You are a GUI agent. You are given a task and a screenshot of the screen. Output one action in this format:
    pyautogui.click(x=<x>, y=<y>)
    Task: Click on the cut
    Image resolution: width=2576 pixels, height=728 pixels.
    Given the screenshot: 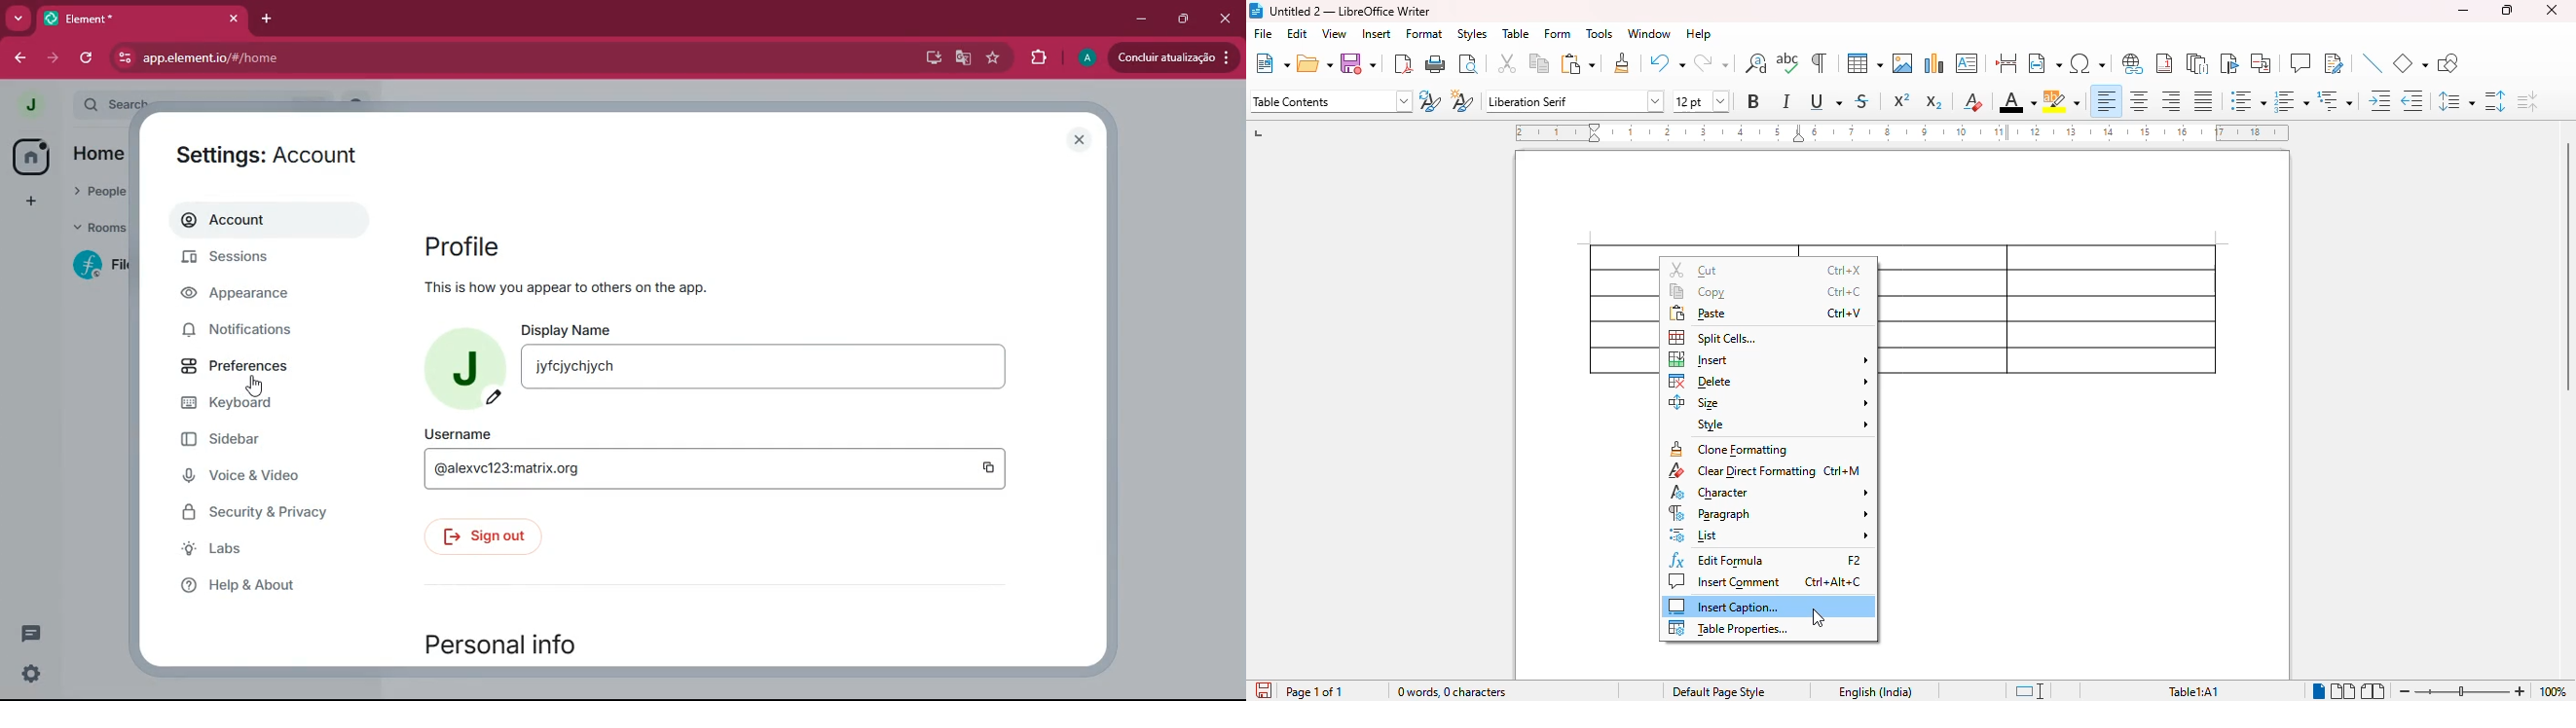 What is the action you would take?
    pyautogui.click(x=1767, y=270)
    